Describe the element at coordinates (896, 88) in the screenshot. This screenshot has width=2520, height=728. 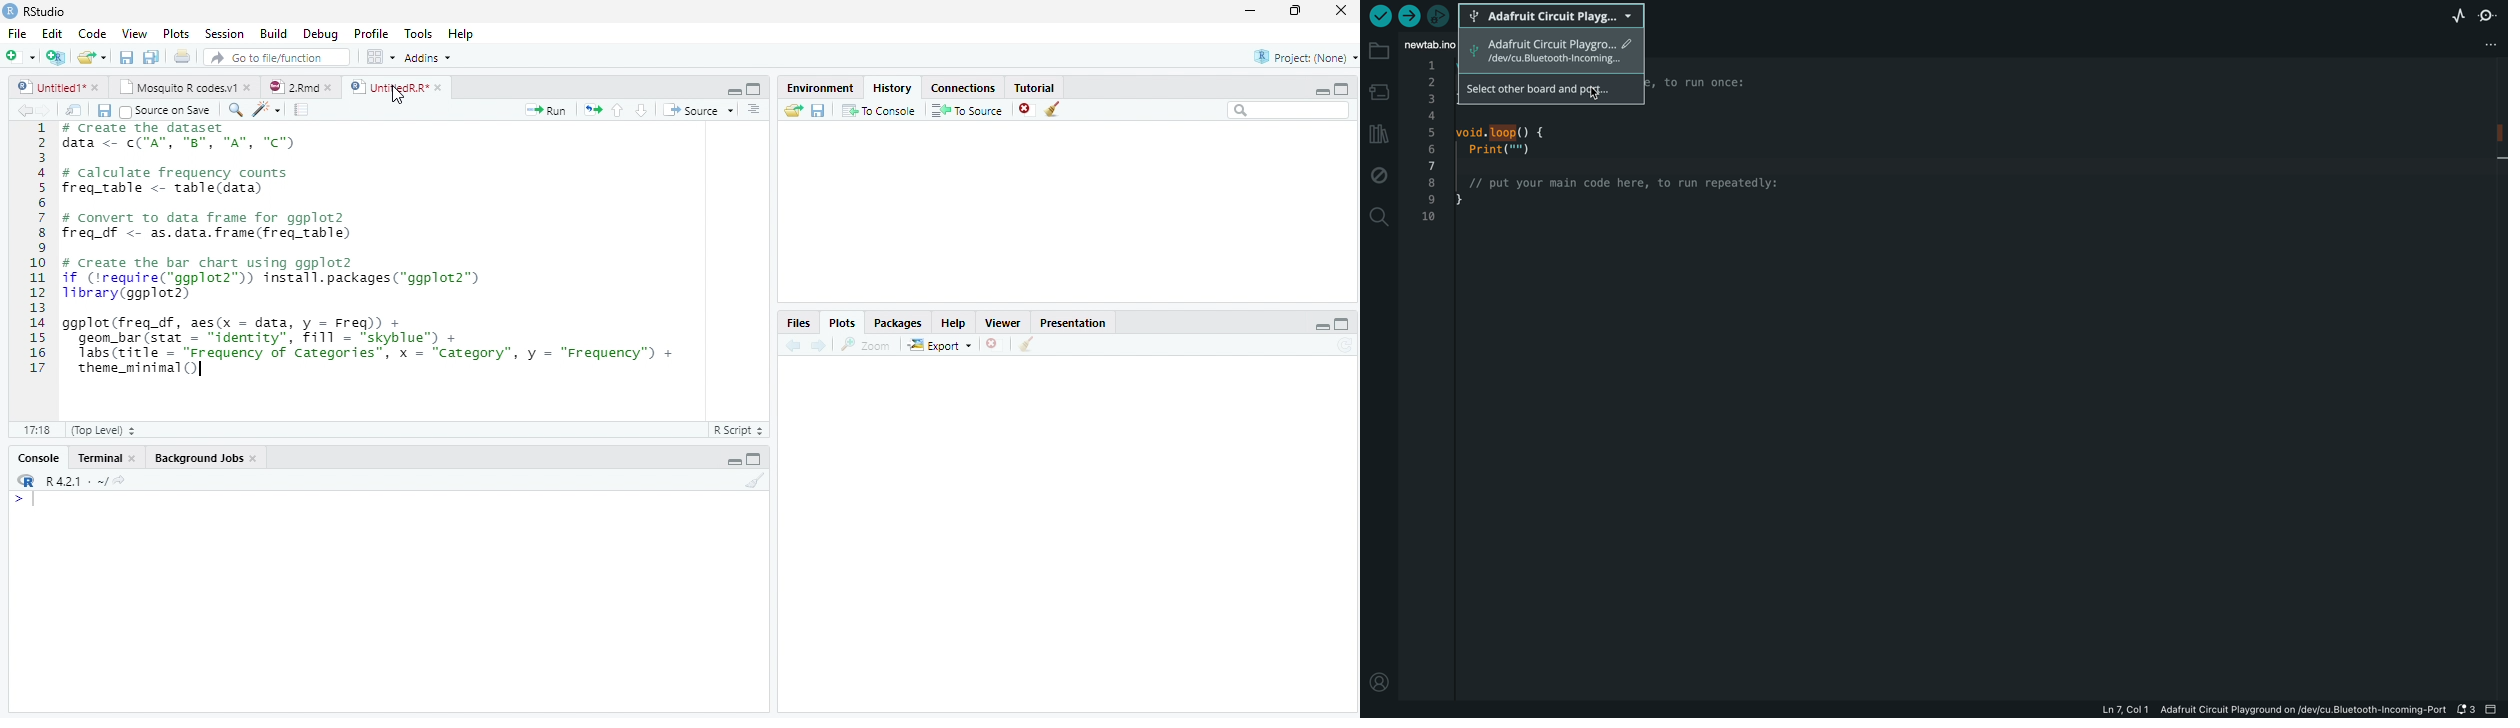
I see `History` at that location.